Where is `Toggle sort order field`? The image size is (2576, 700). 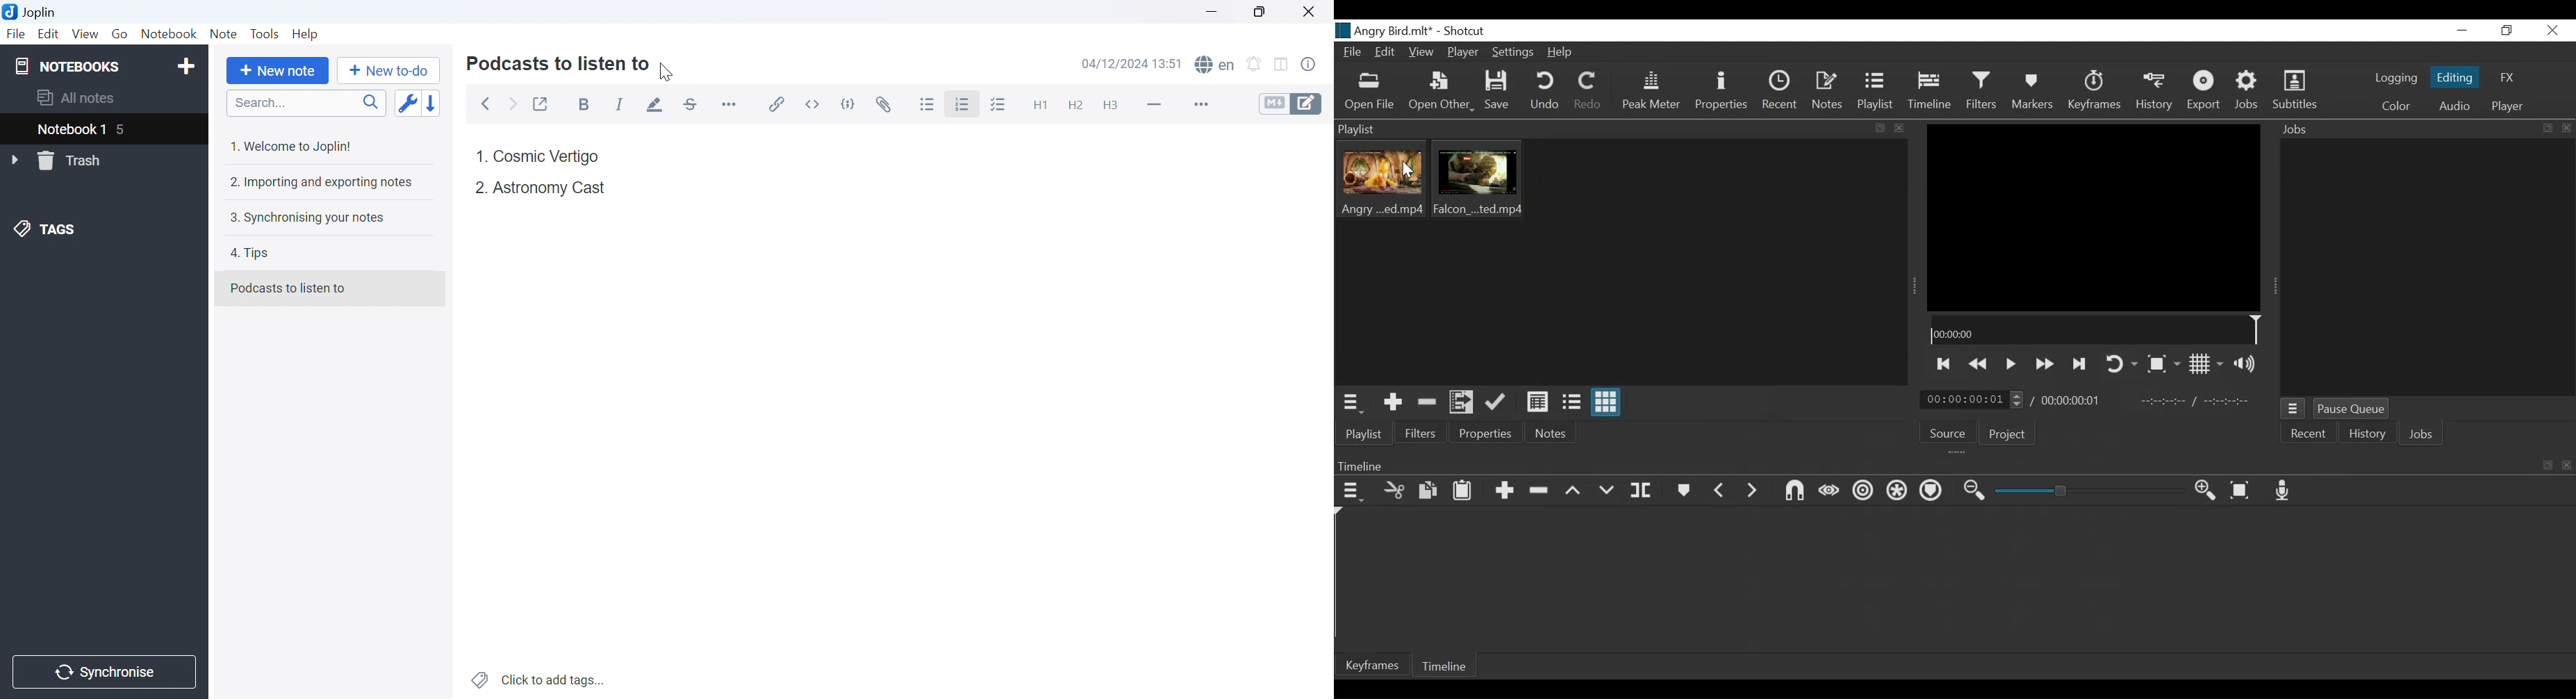 Toggle sort order field is located at coordinates (406, 104).